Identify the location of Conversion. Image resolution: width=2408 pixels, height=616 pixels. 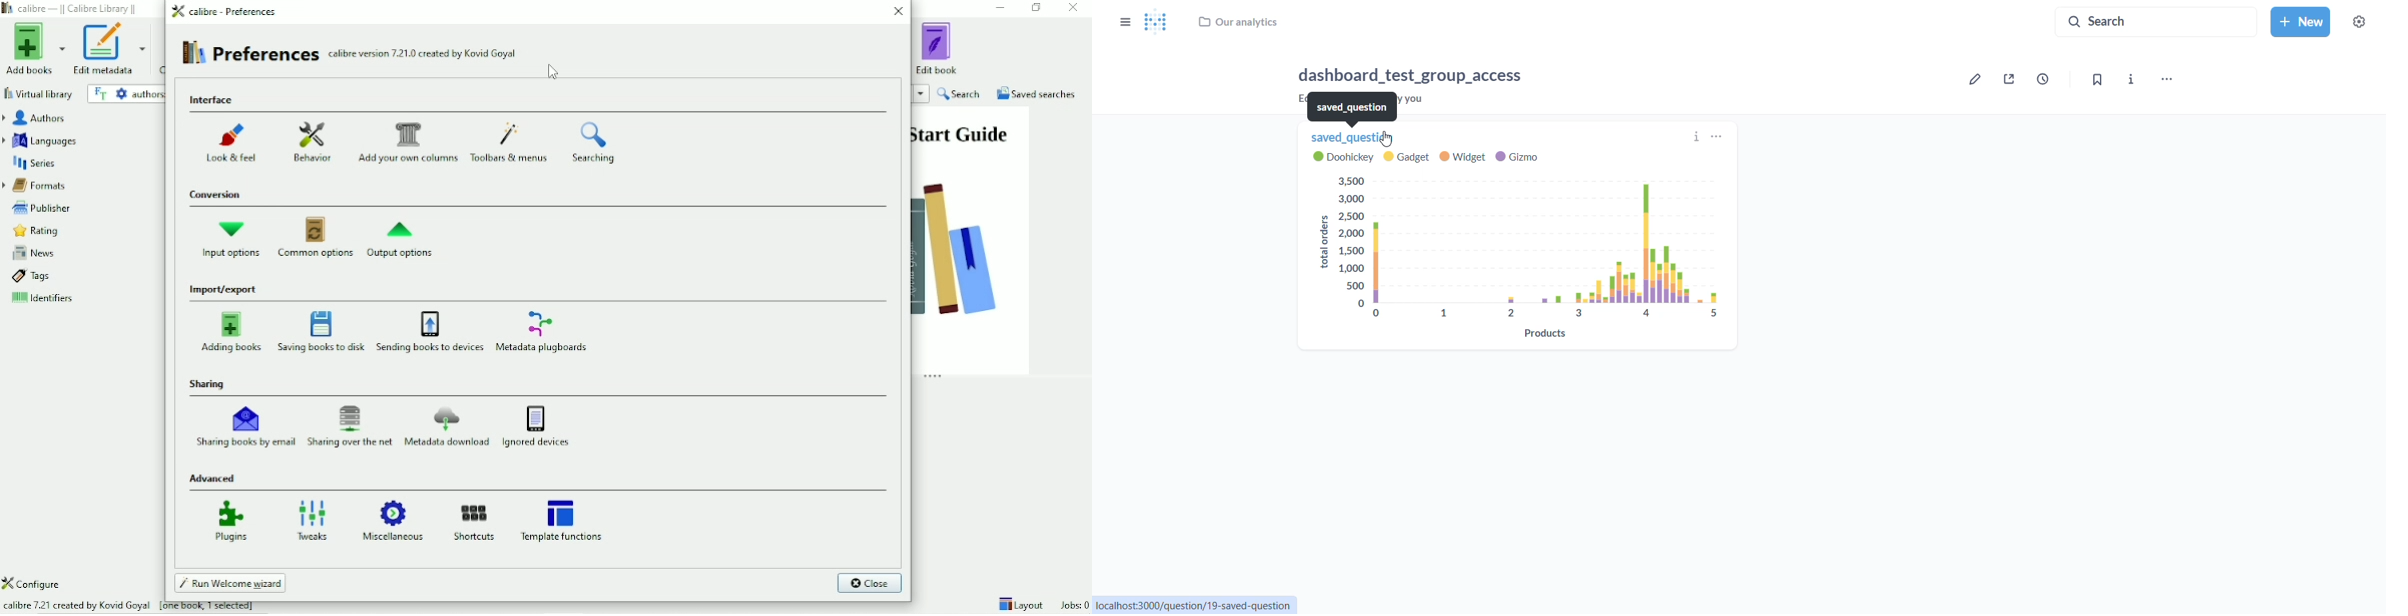
(216, 194).